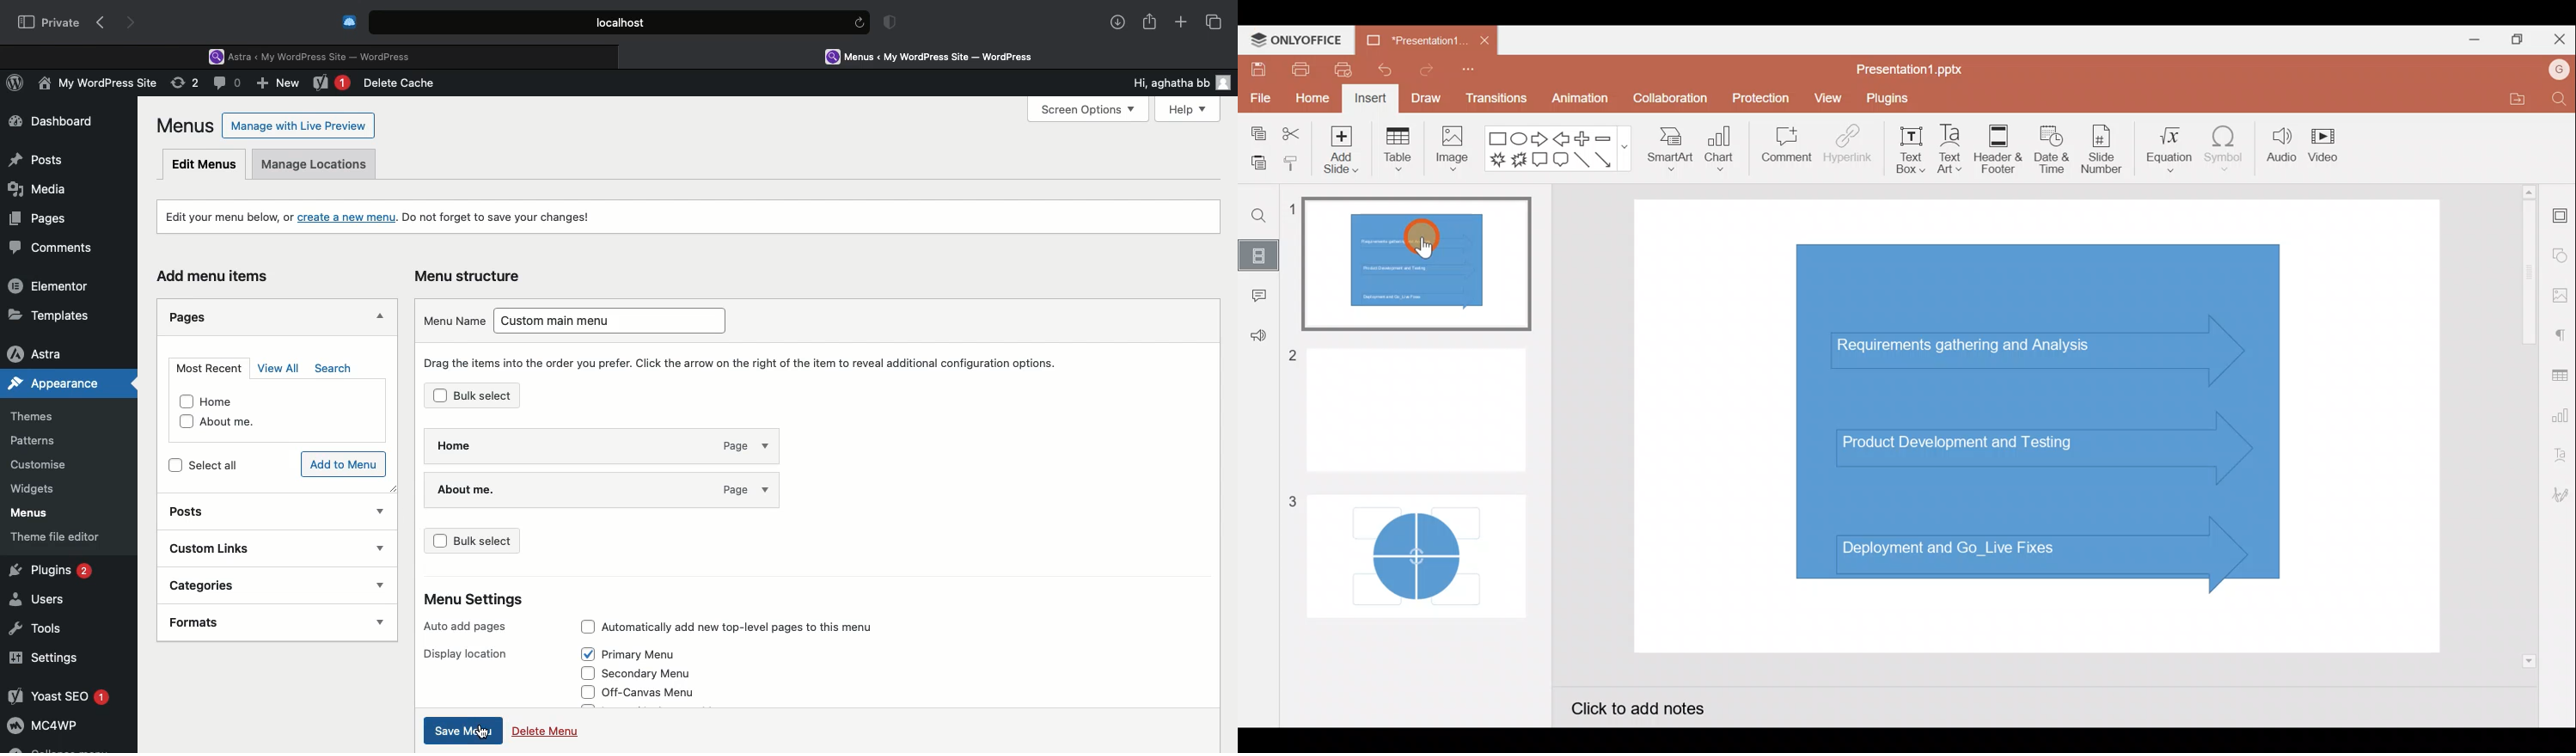  What do you see at coordinates (1561, 139) in the screenshot?
I see `Left arrow` at bounding box center [1561, 139].